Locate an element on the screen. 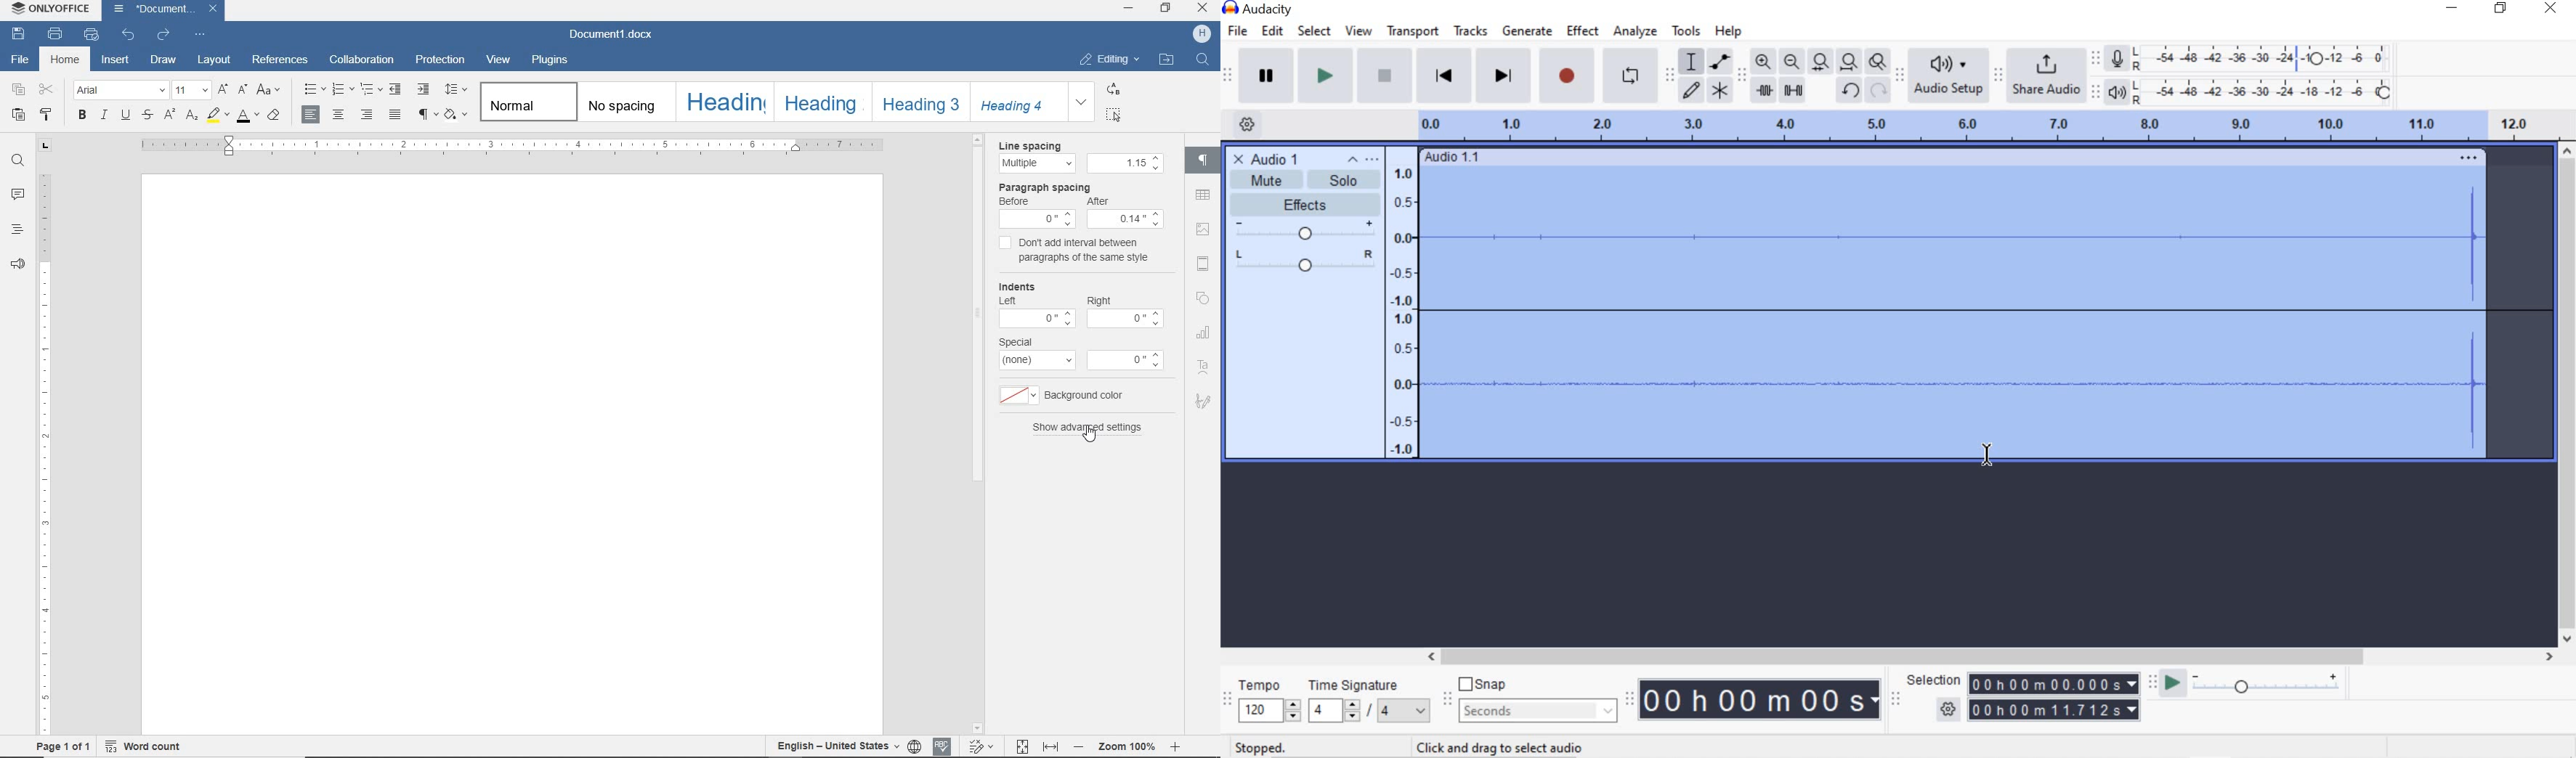 The image size is (2576, 784). Time signature toolbar is located at coordinates (1228, 699).